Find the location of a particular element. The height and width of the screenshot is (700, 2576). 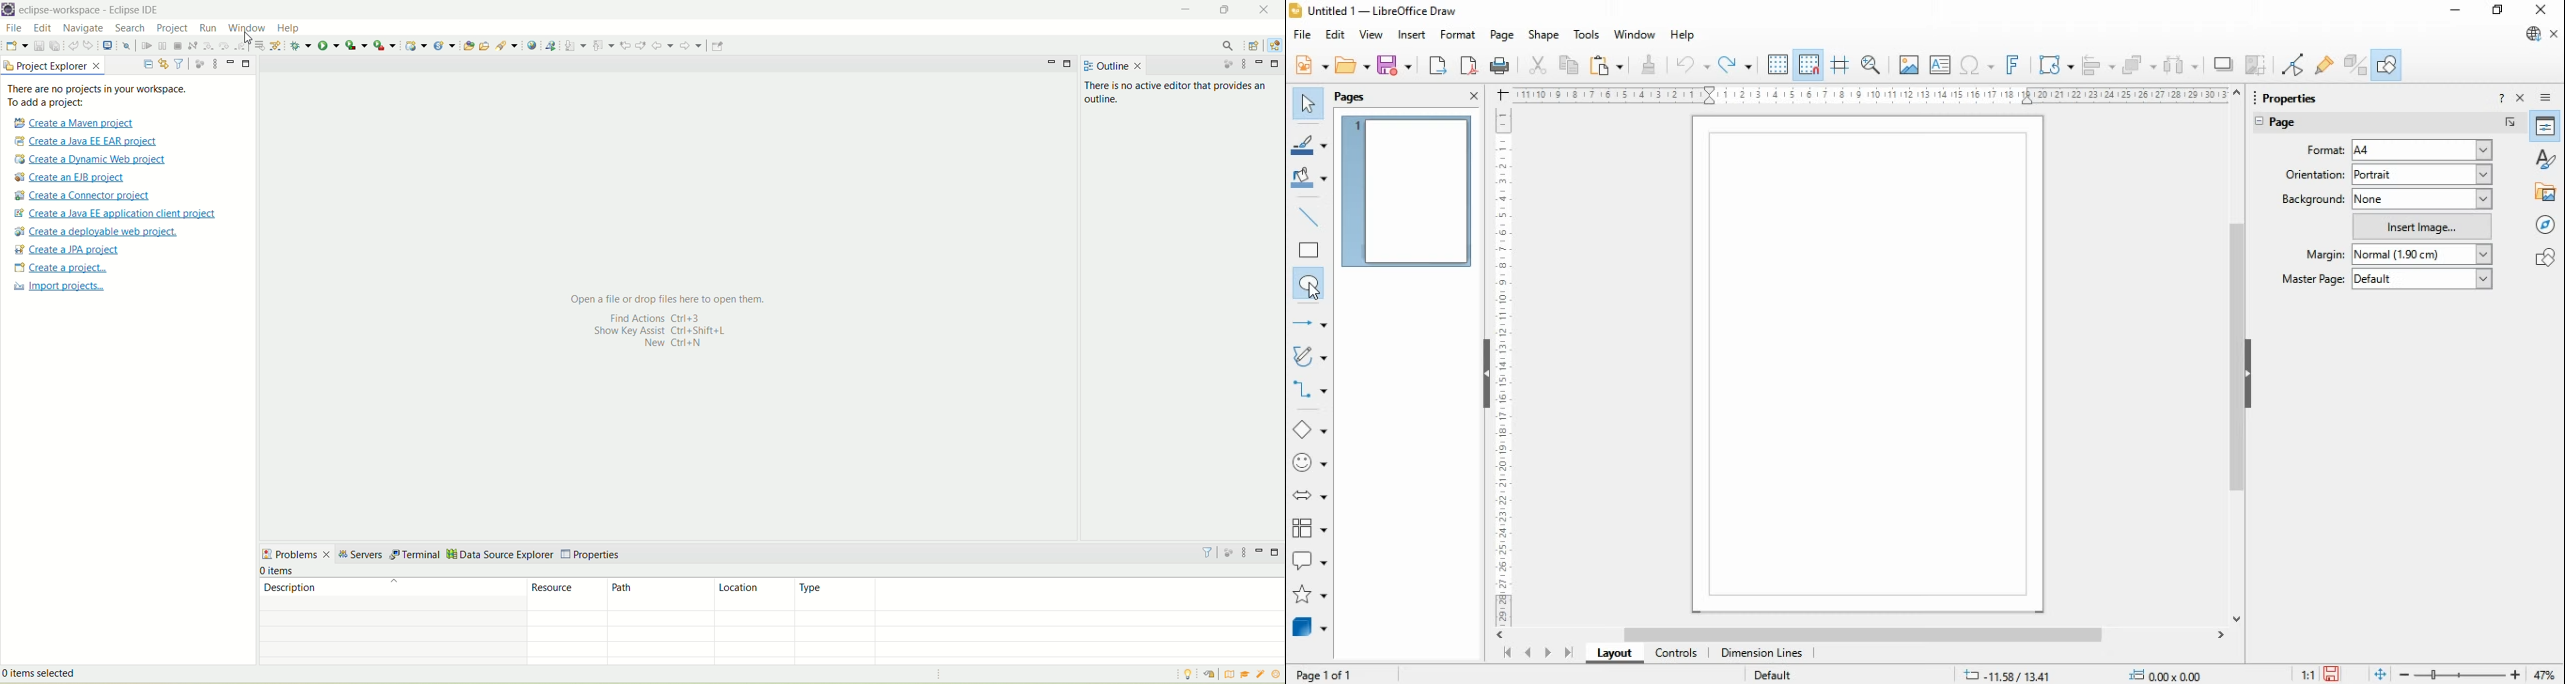

3D Objects is located at coordinates (1308, 627).